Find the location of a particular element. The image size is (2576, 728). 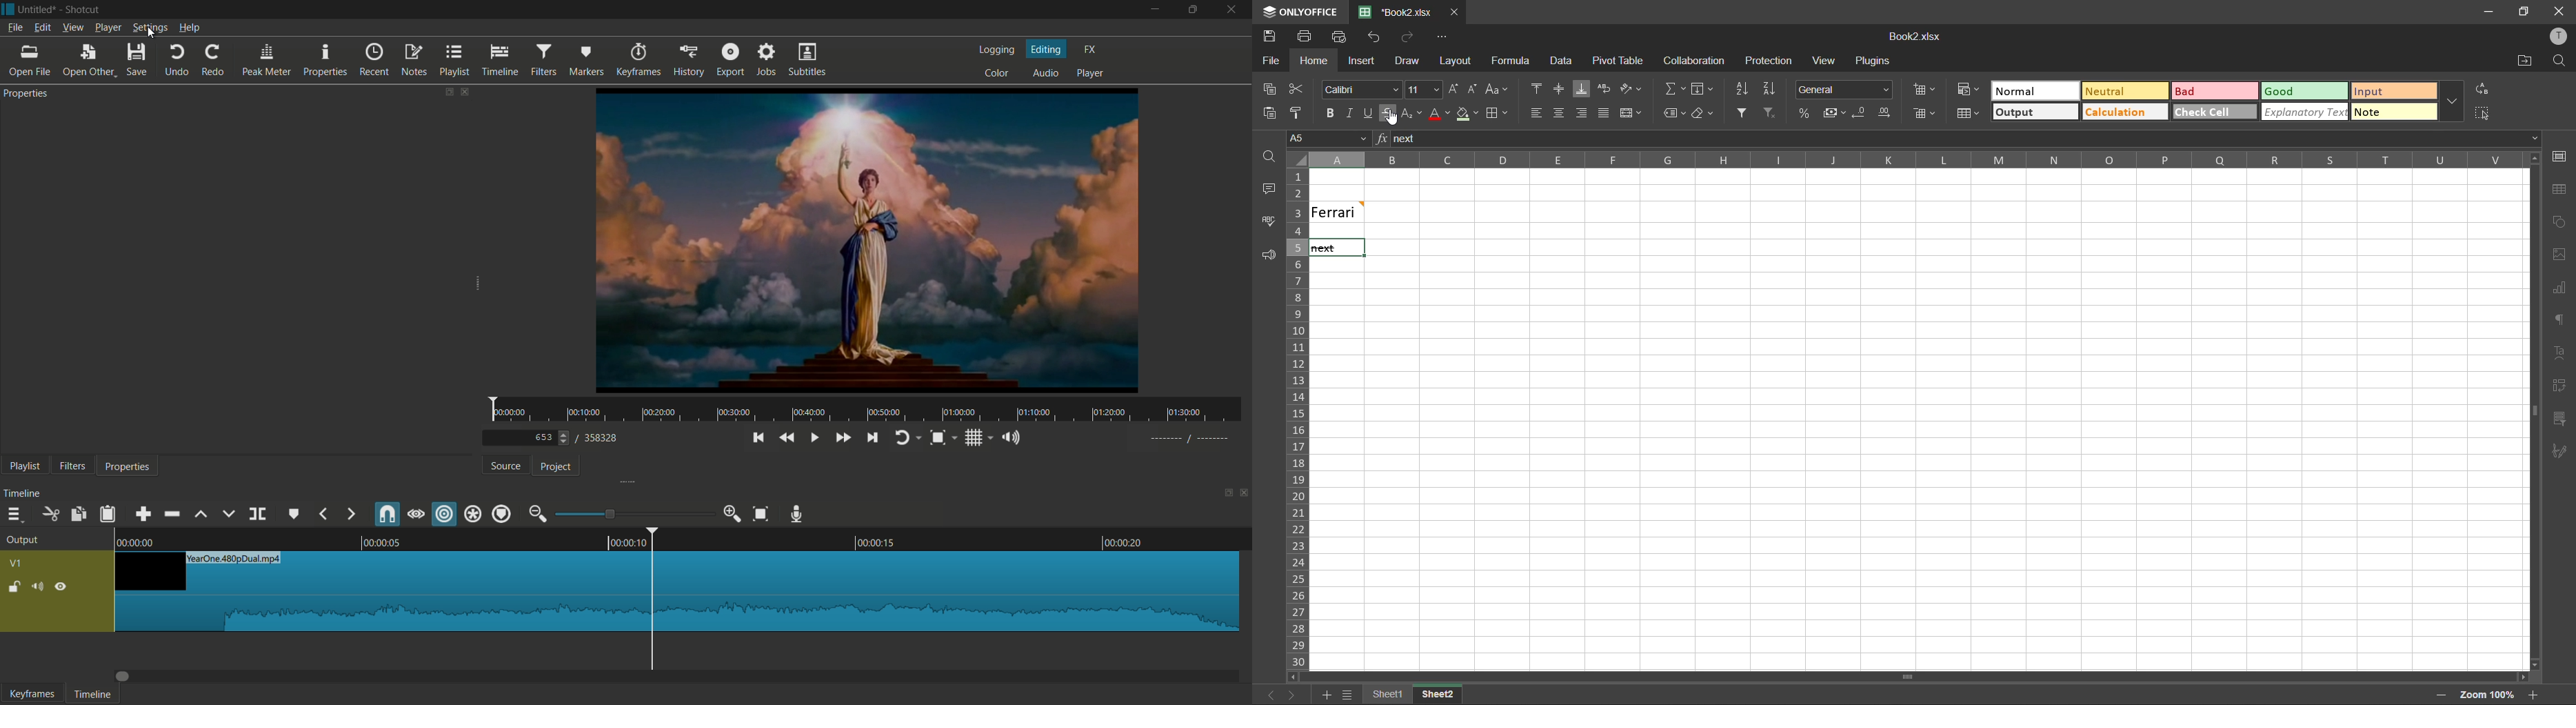

wrap text is located at coordinates (1607, 90).